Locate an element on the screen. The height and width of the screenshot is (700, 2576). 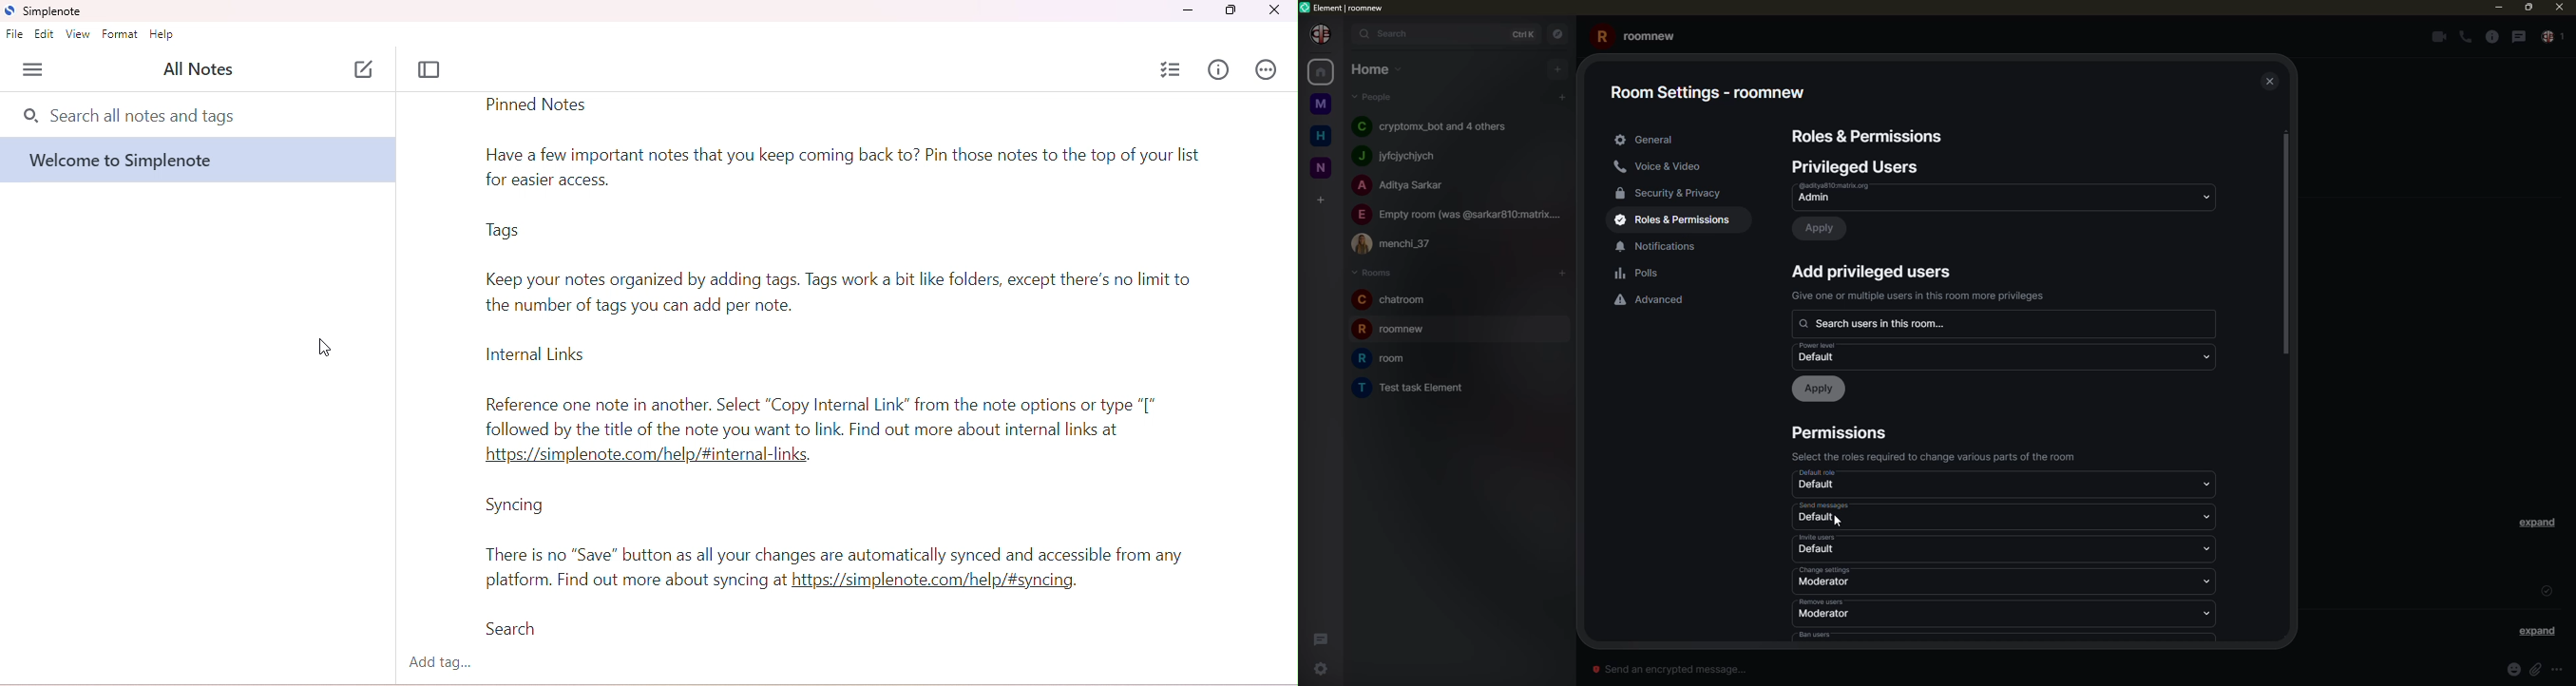
view is located at coordinates (79, 34).